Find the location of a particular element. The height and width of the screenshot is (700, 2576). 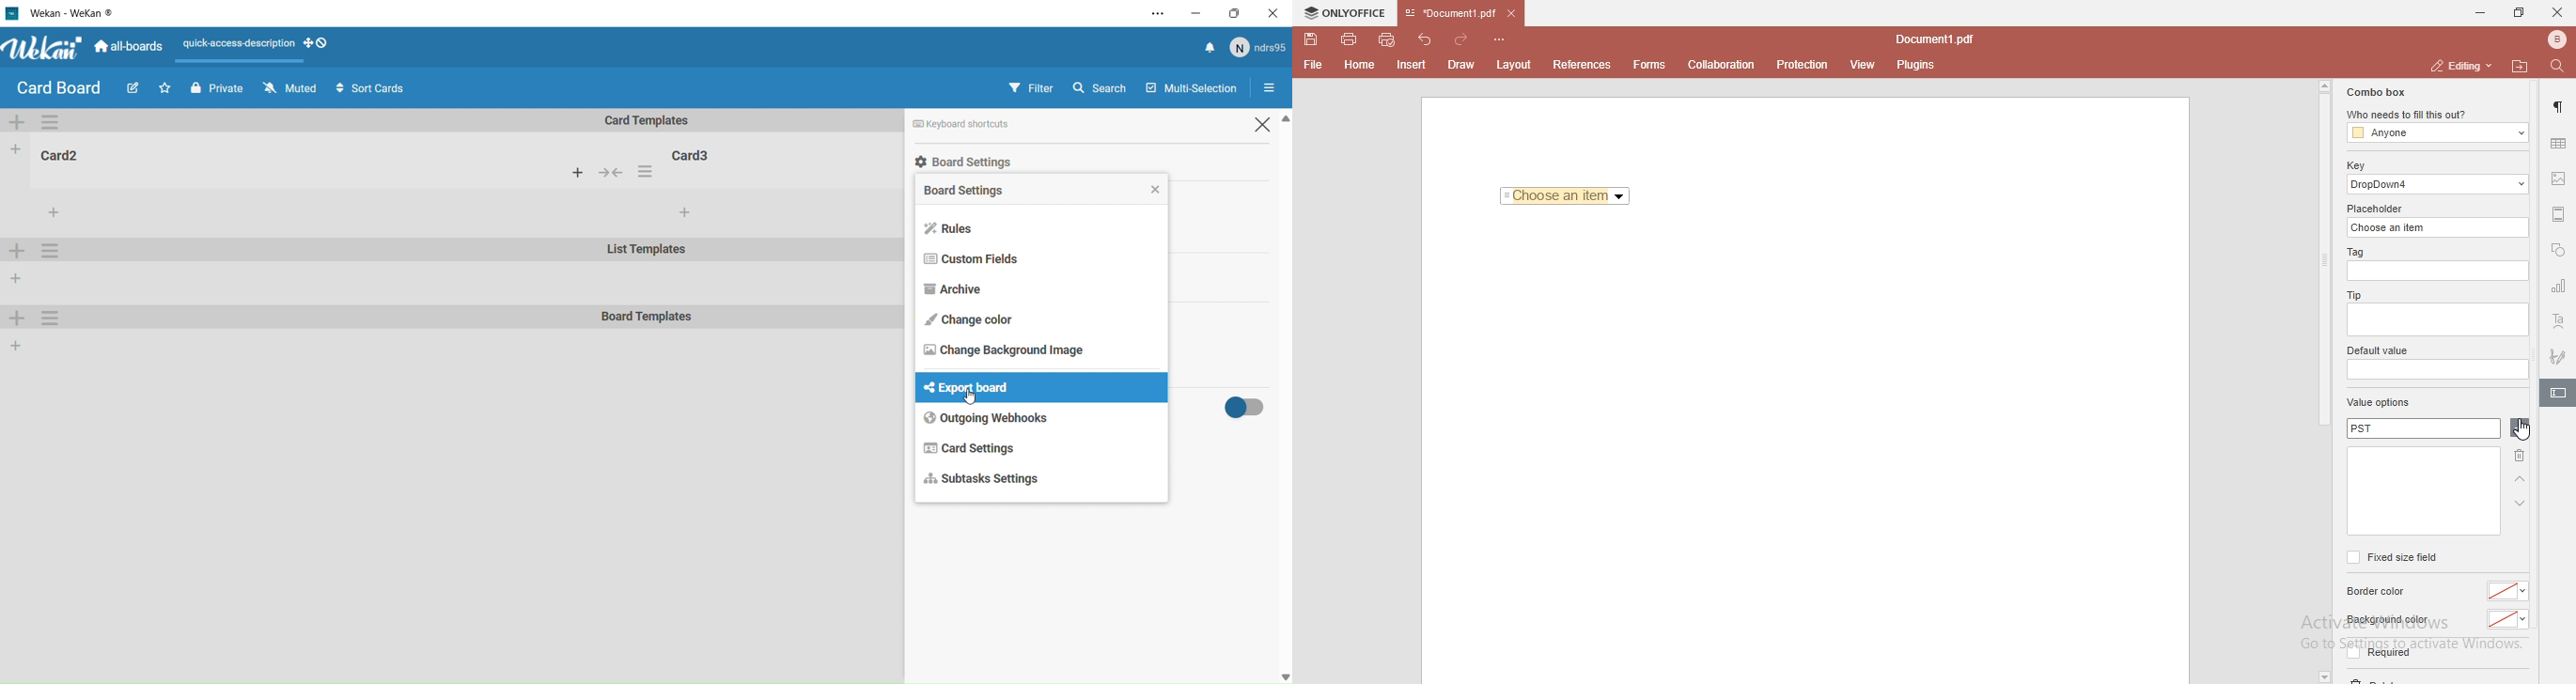

plugins is located at coordinates (1916, 66).